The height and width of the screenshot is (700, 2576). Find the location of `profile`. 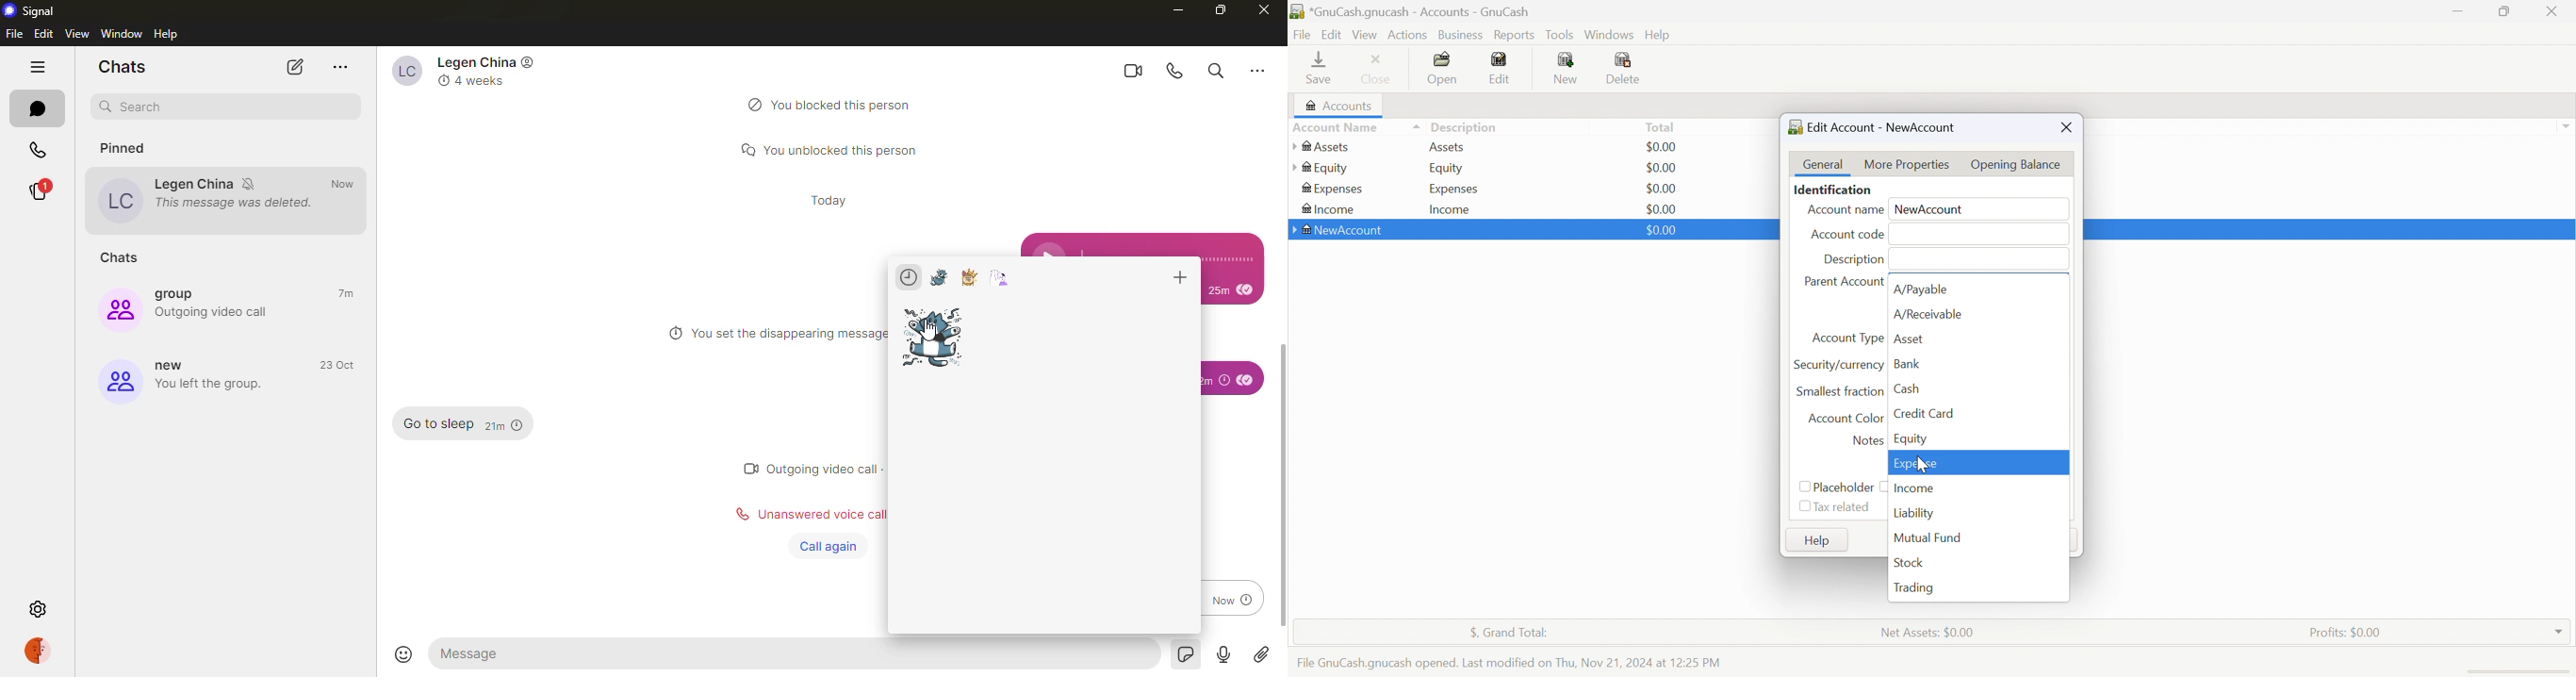

profile is located at coordinates (40, 650).